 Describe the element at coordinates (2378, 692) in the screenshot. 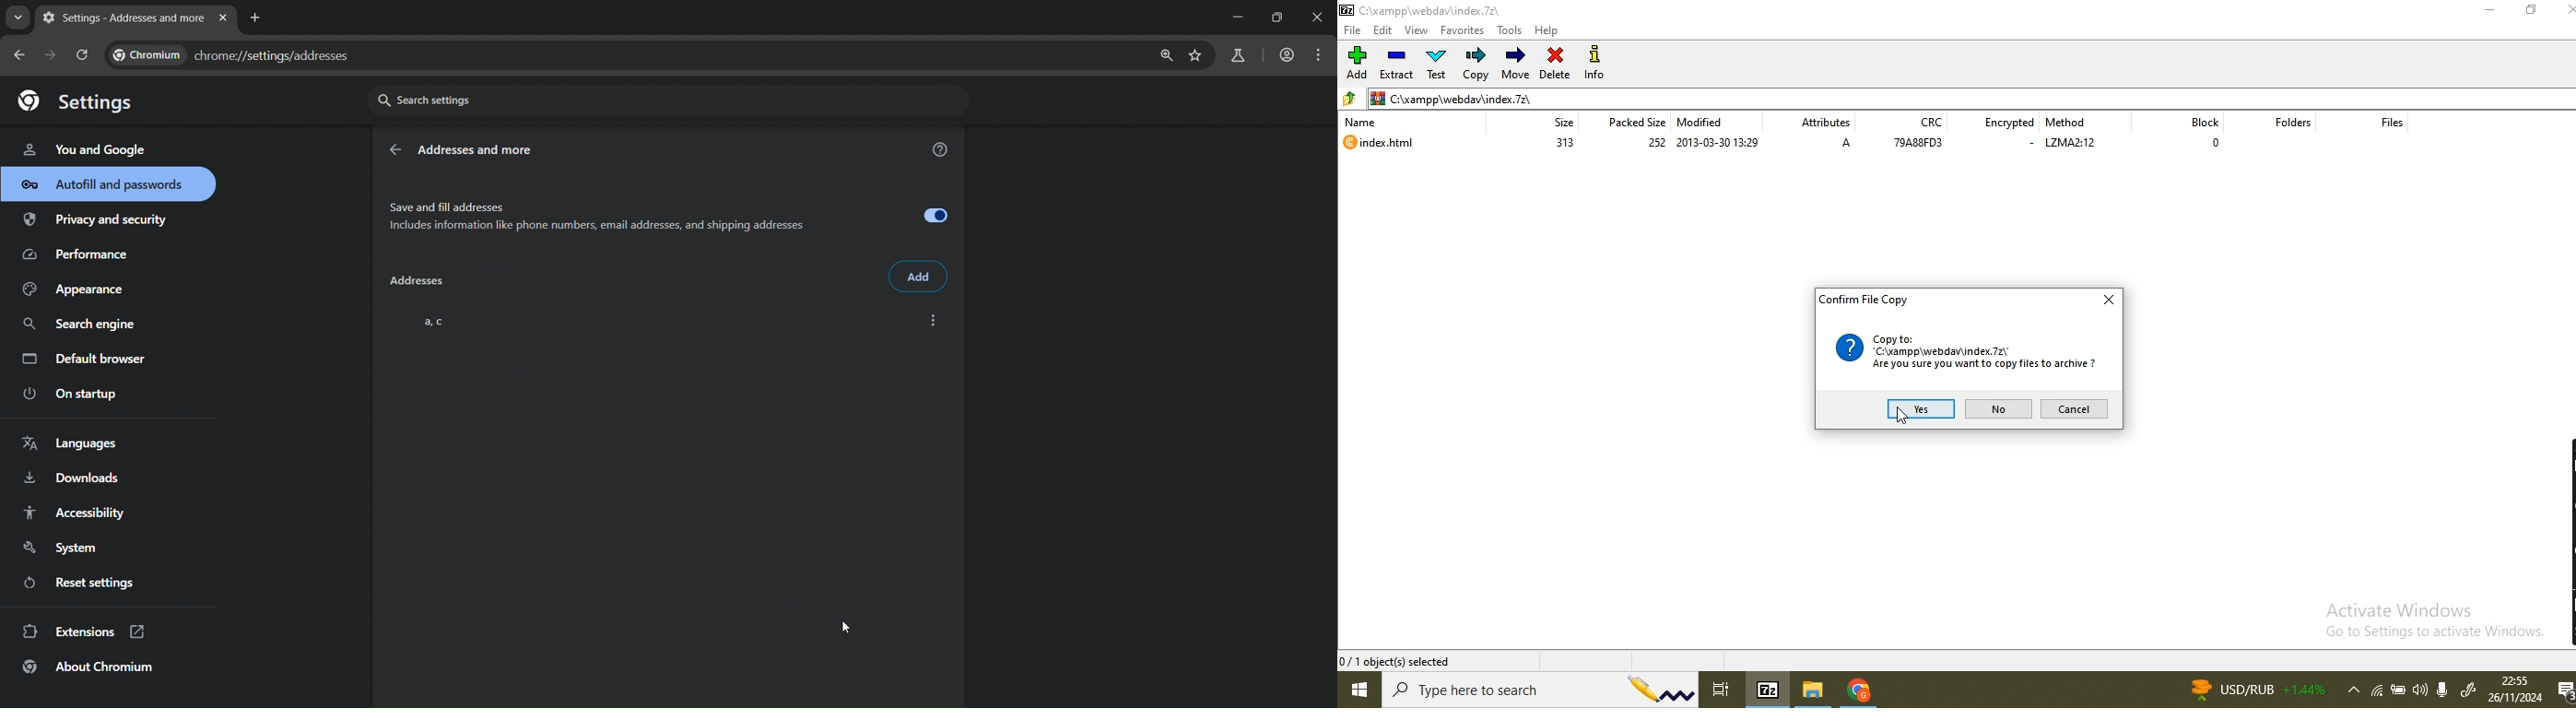

I see `wifi` at that location.